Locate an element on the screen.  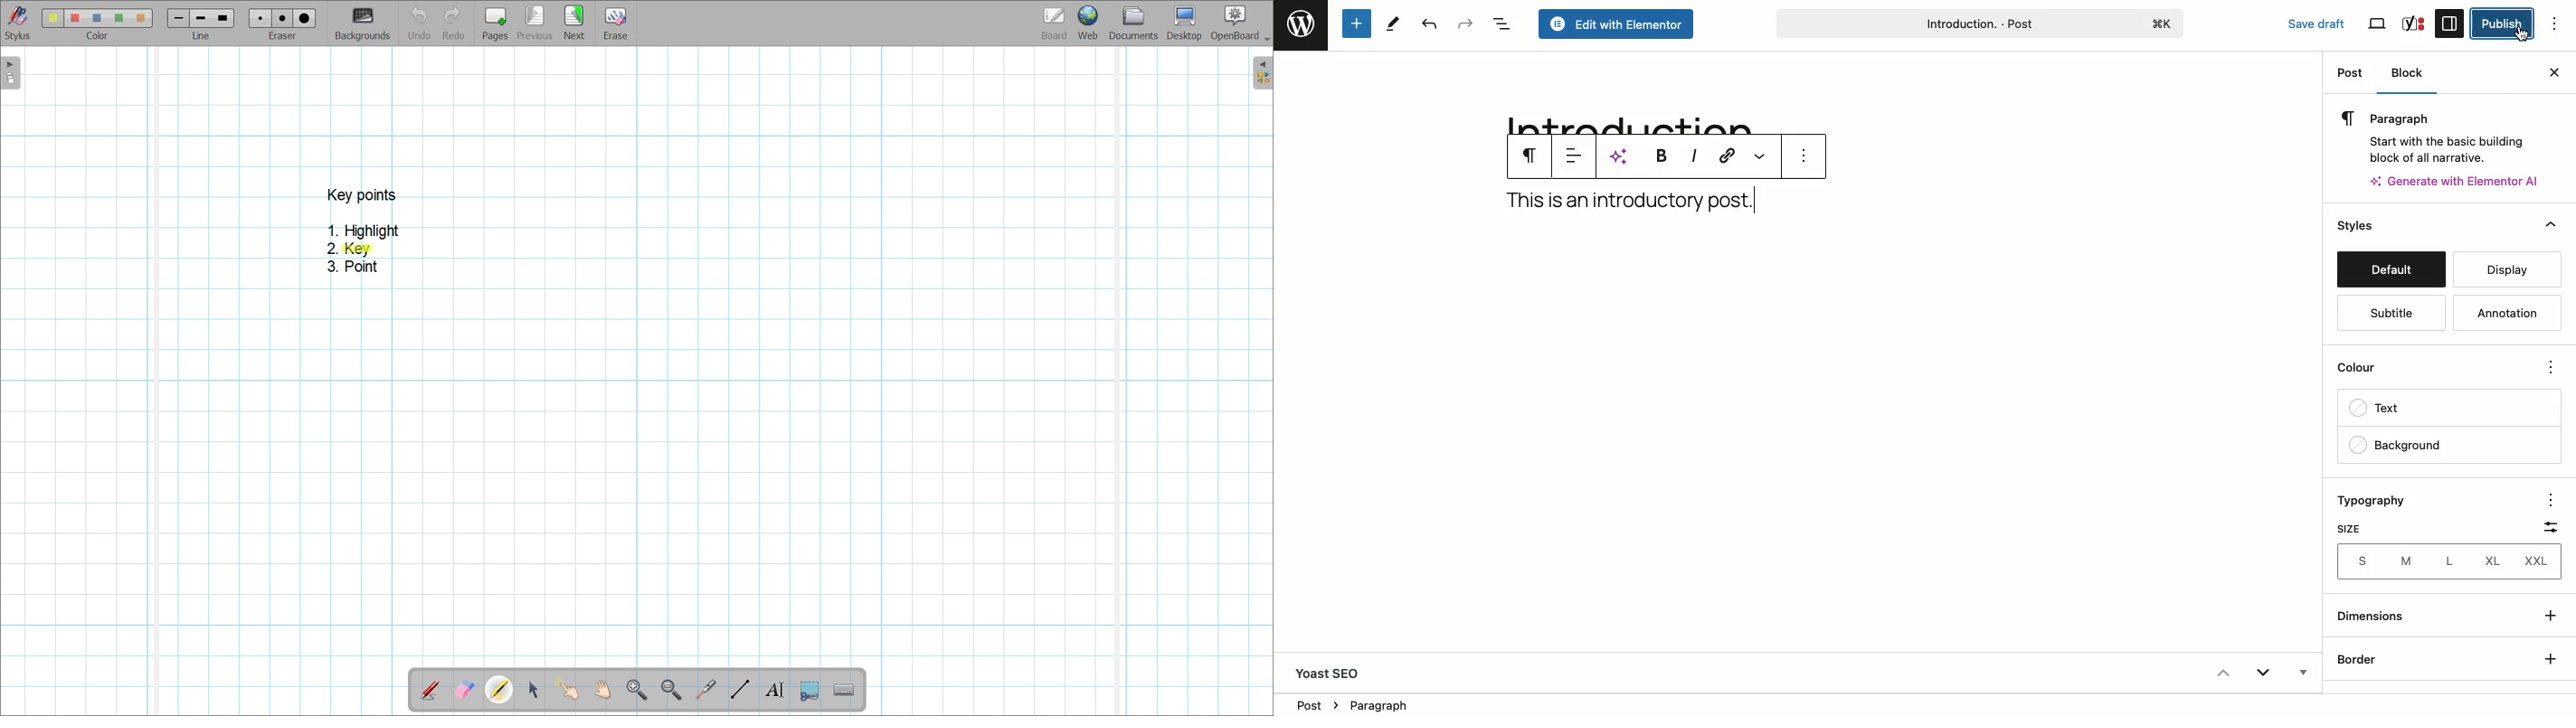
Save draft is located at coordinates (2306, 20).